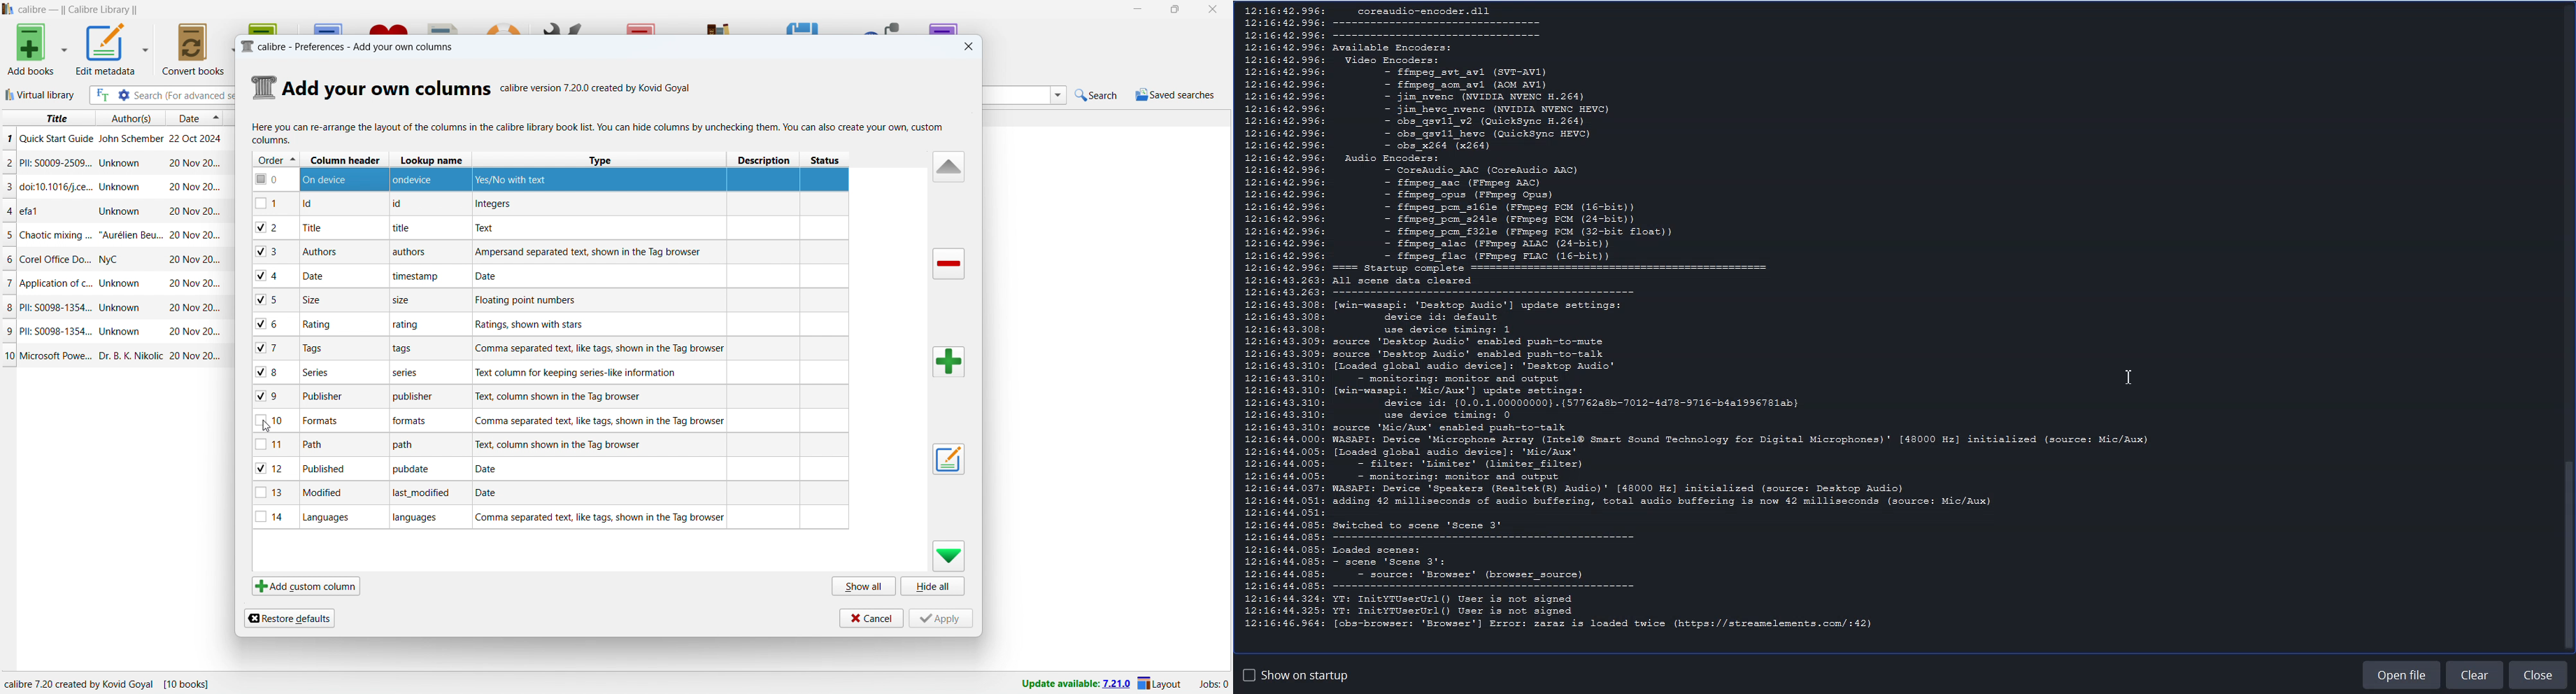  I want to click on move column up, so click(947, 166).